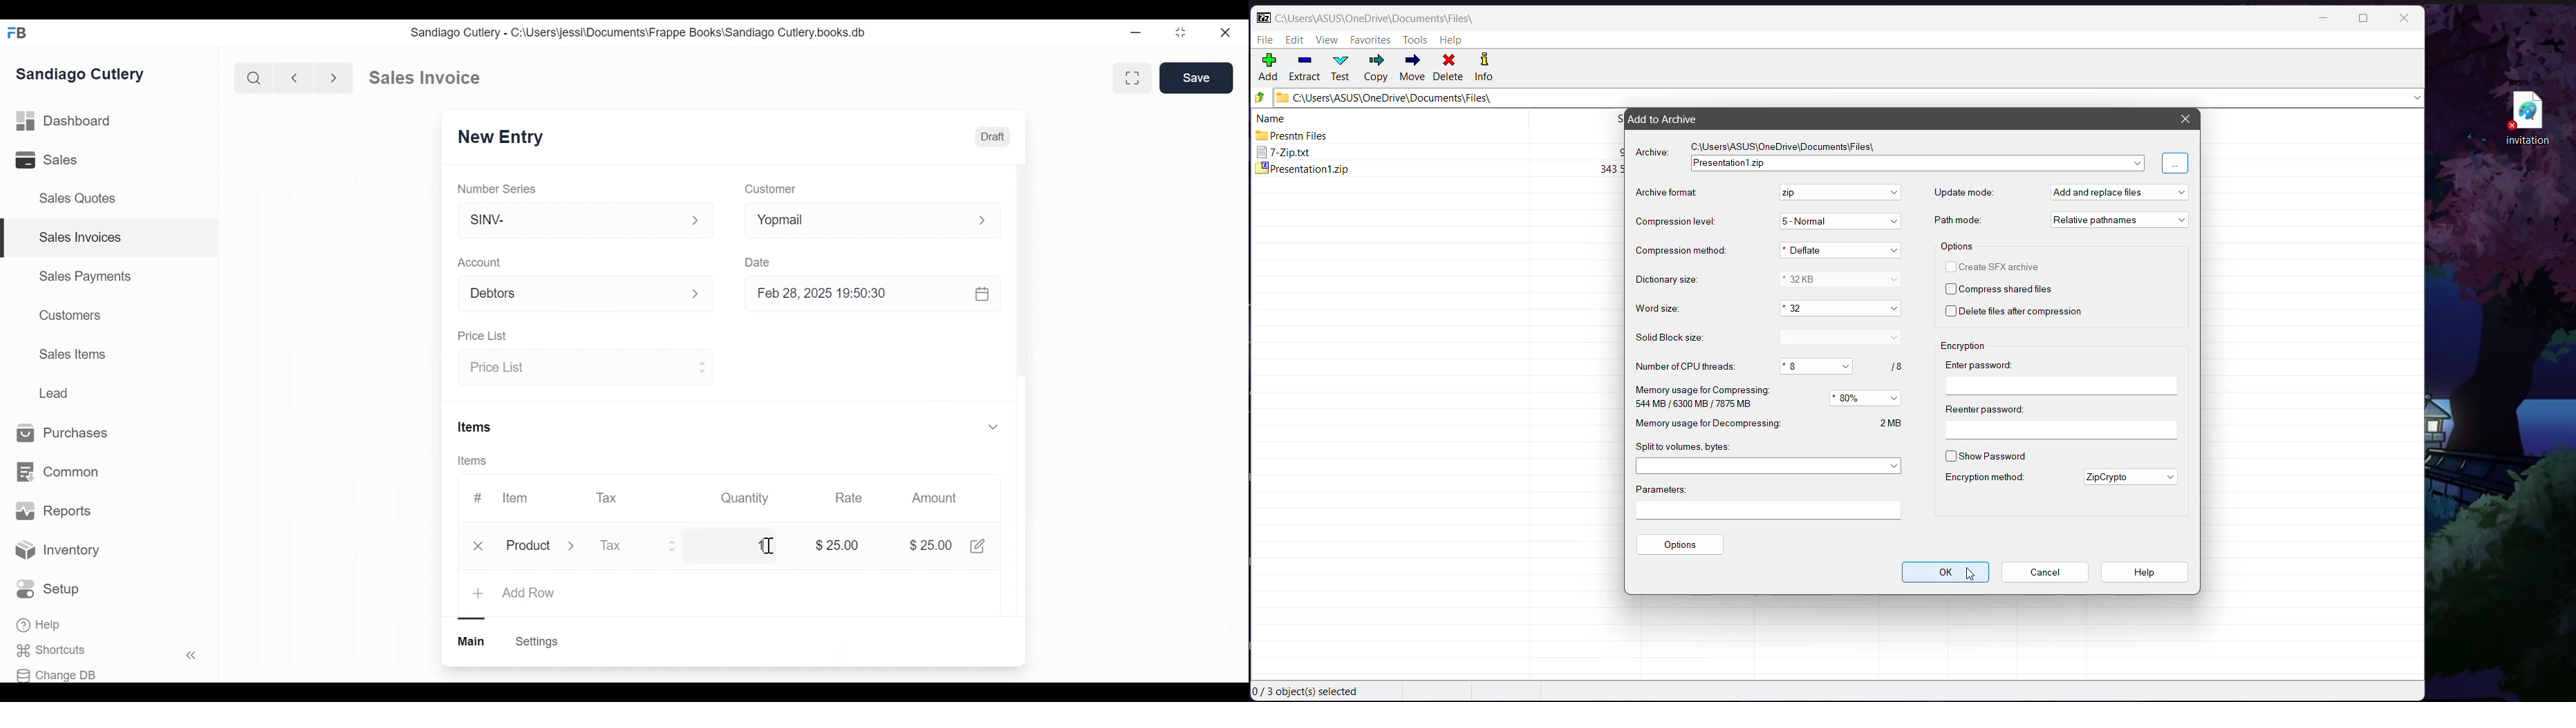  What do you see at coordinates (478, 496) in the screenshot?
I see `#` at bounding box center [478, 496].